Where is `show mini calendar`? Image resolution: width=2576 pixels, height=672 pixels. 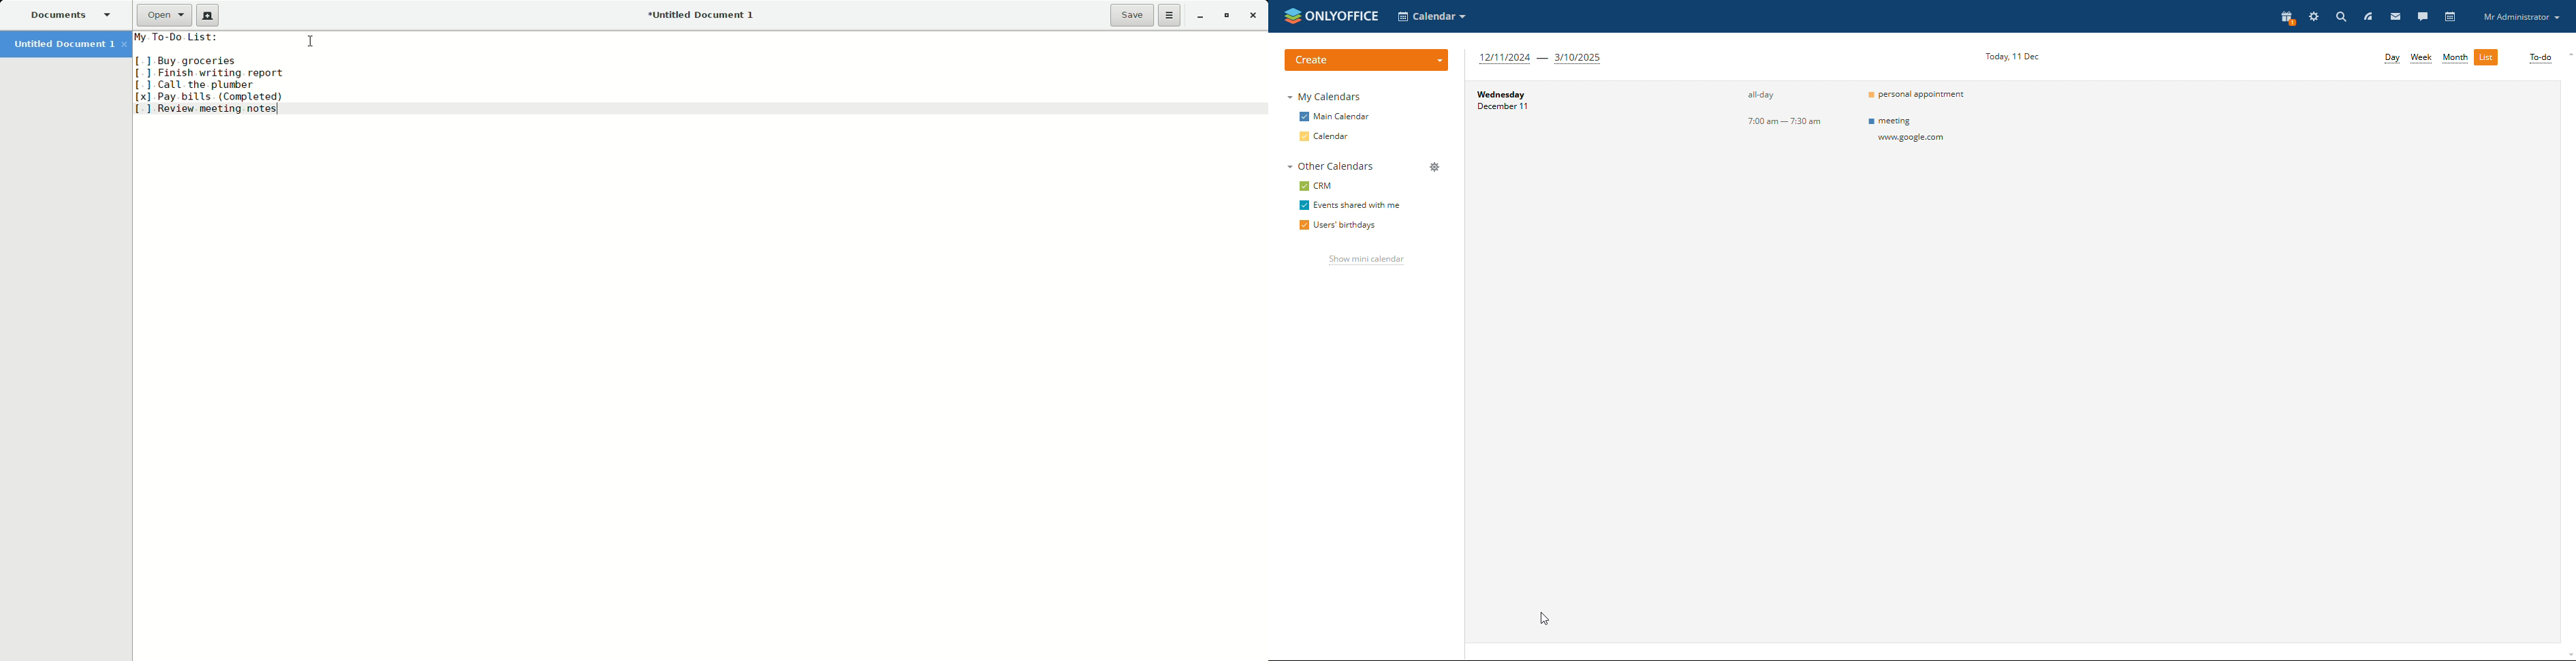
show mini calendar is located at coordinates (1368, 260).